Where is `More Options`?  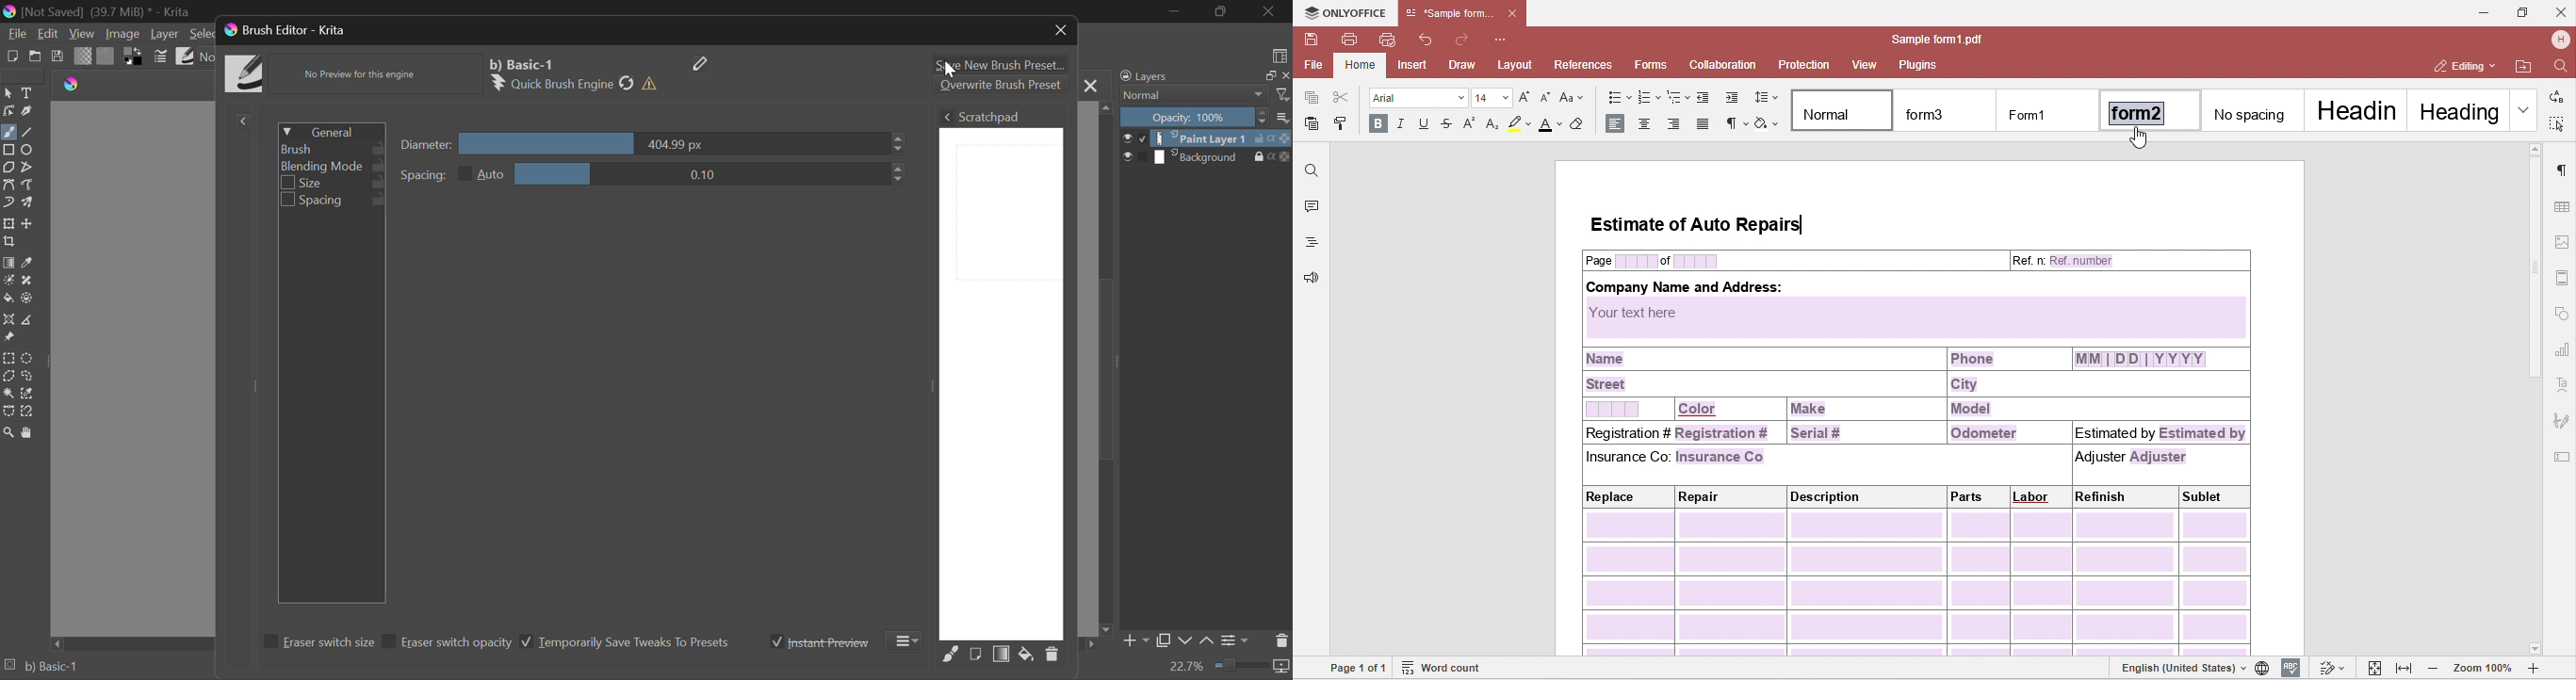 More Options is located at coordinates (907, 641).